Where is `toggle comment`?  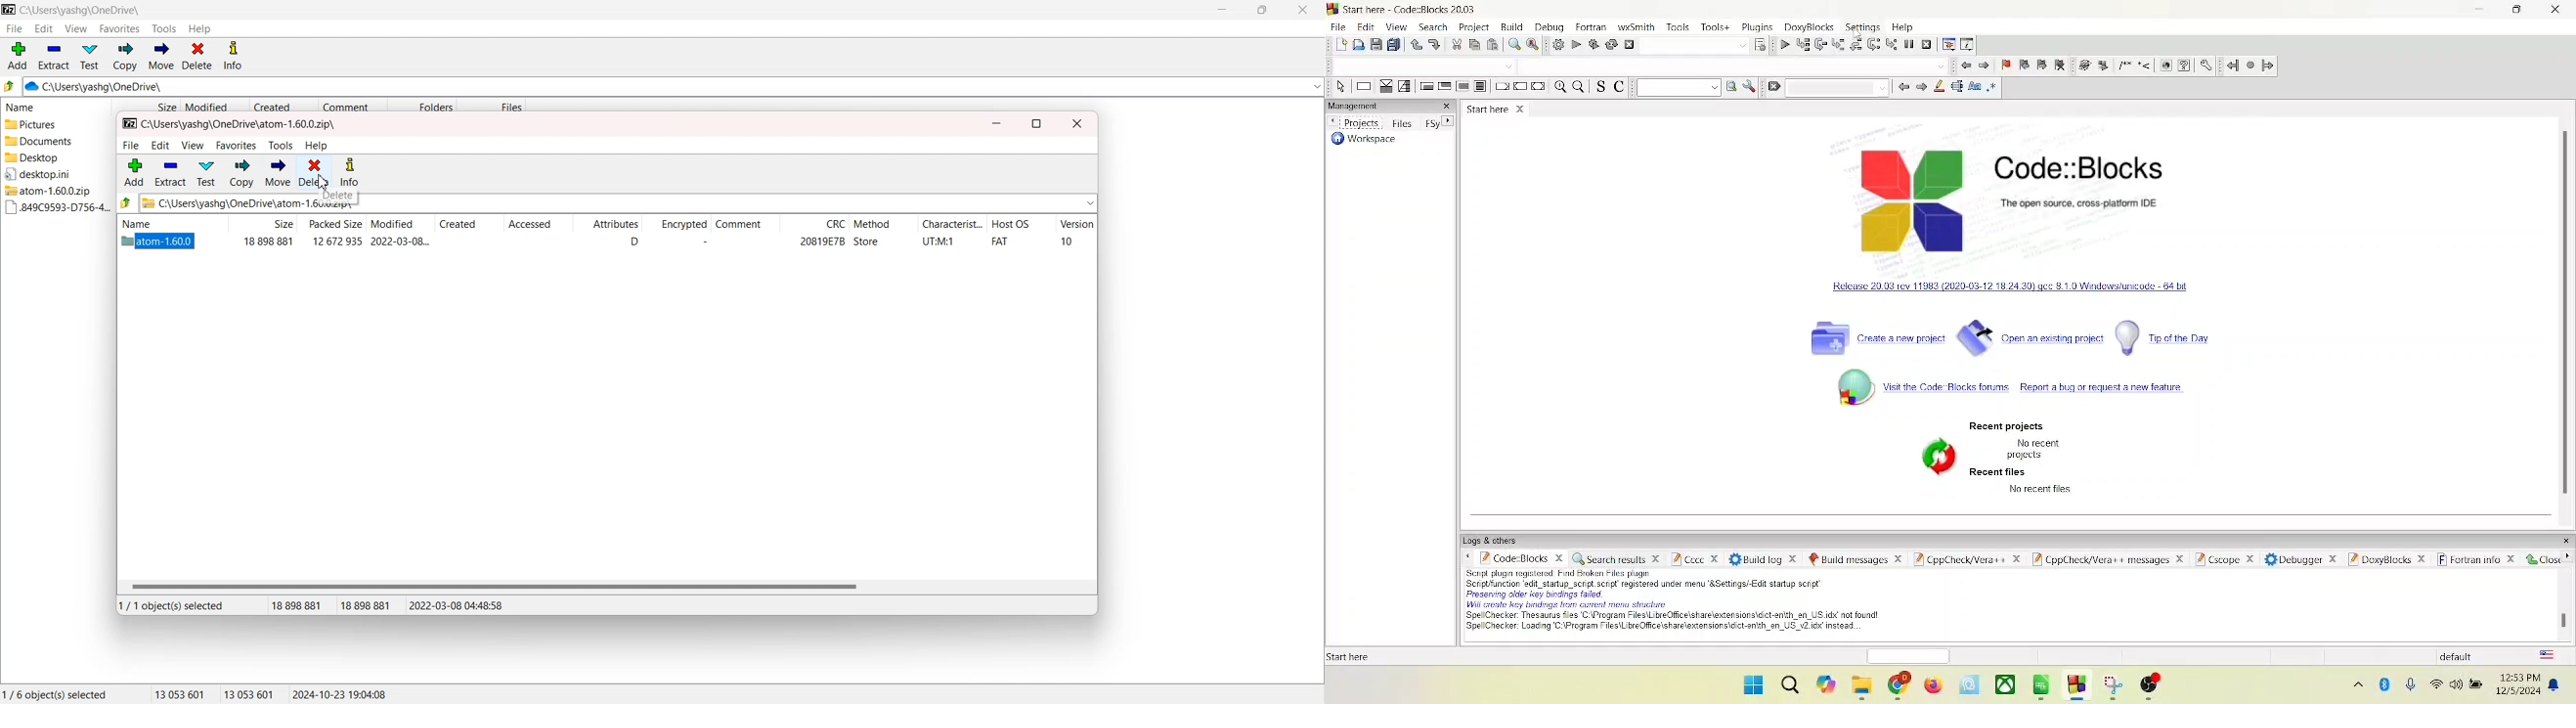 toggle comment is located at coordinates (1618, 86).